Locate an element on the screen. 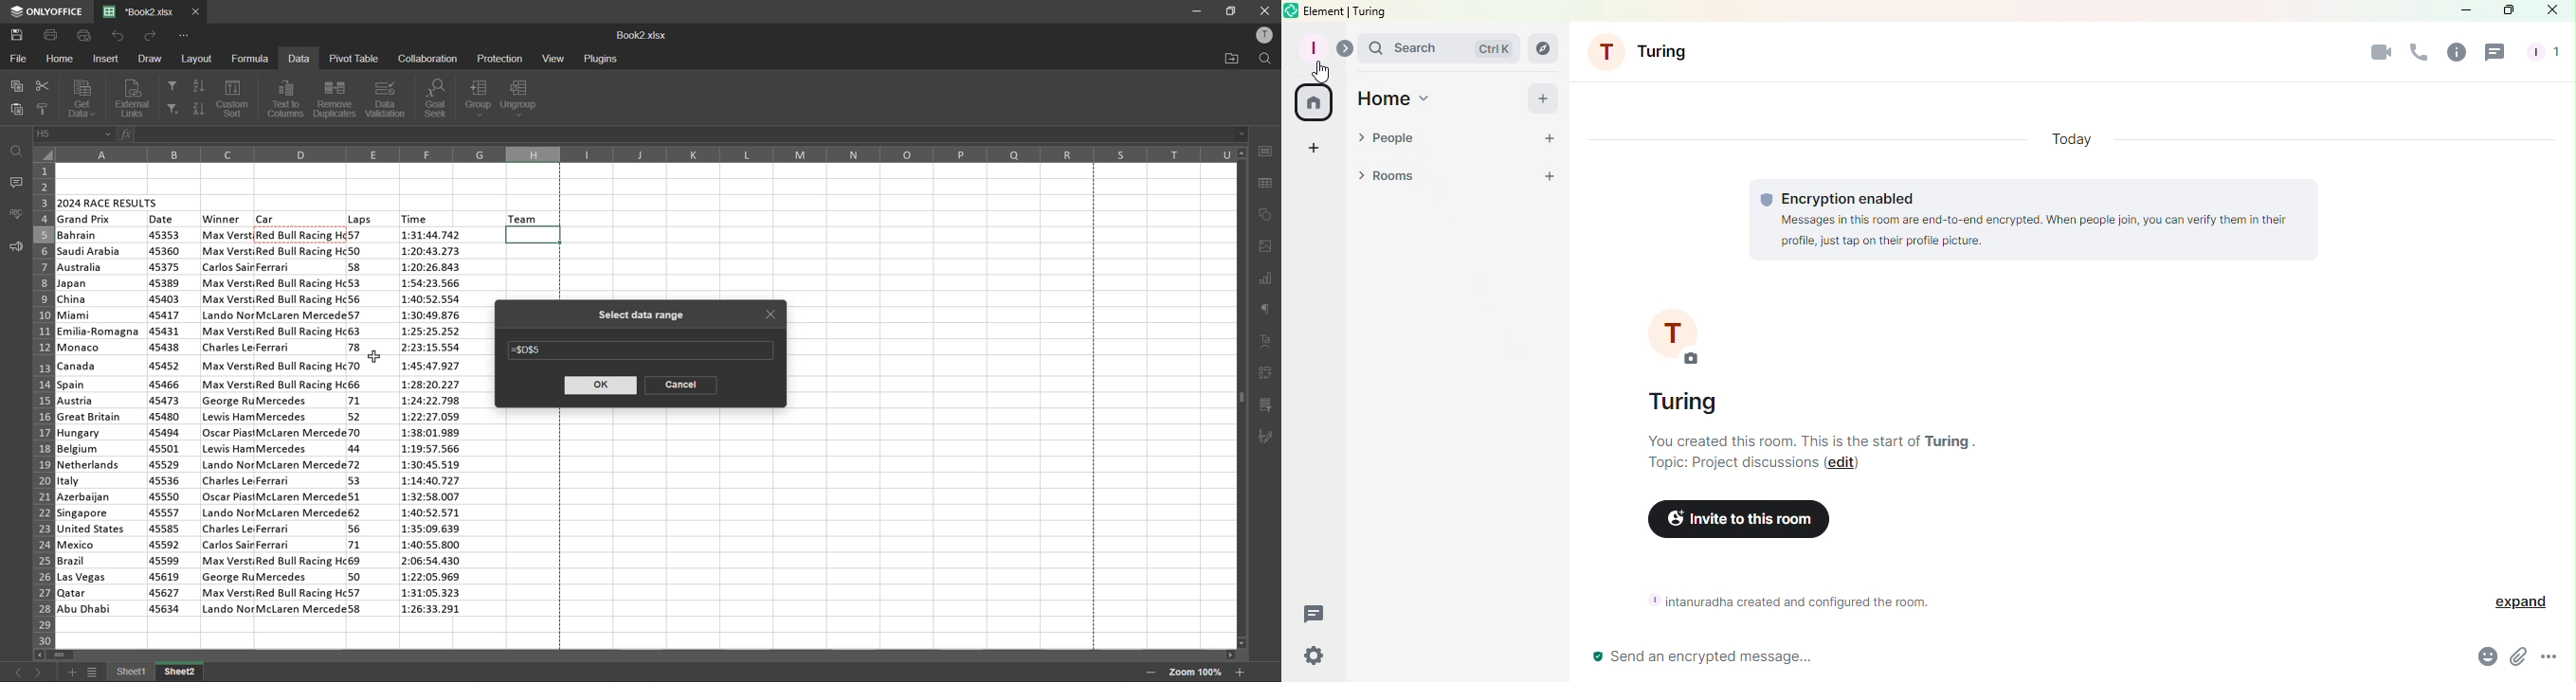 This screenshot has width=2576, height=700. previous is located at coordinates (17, 671).